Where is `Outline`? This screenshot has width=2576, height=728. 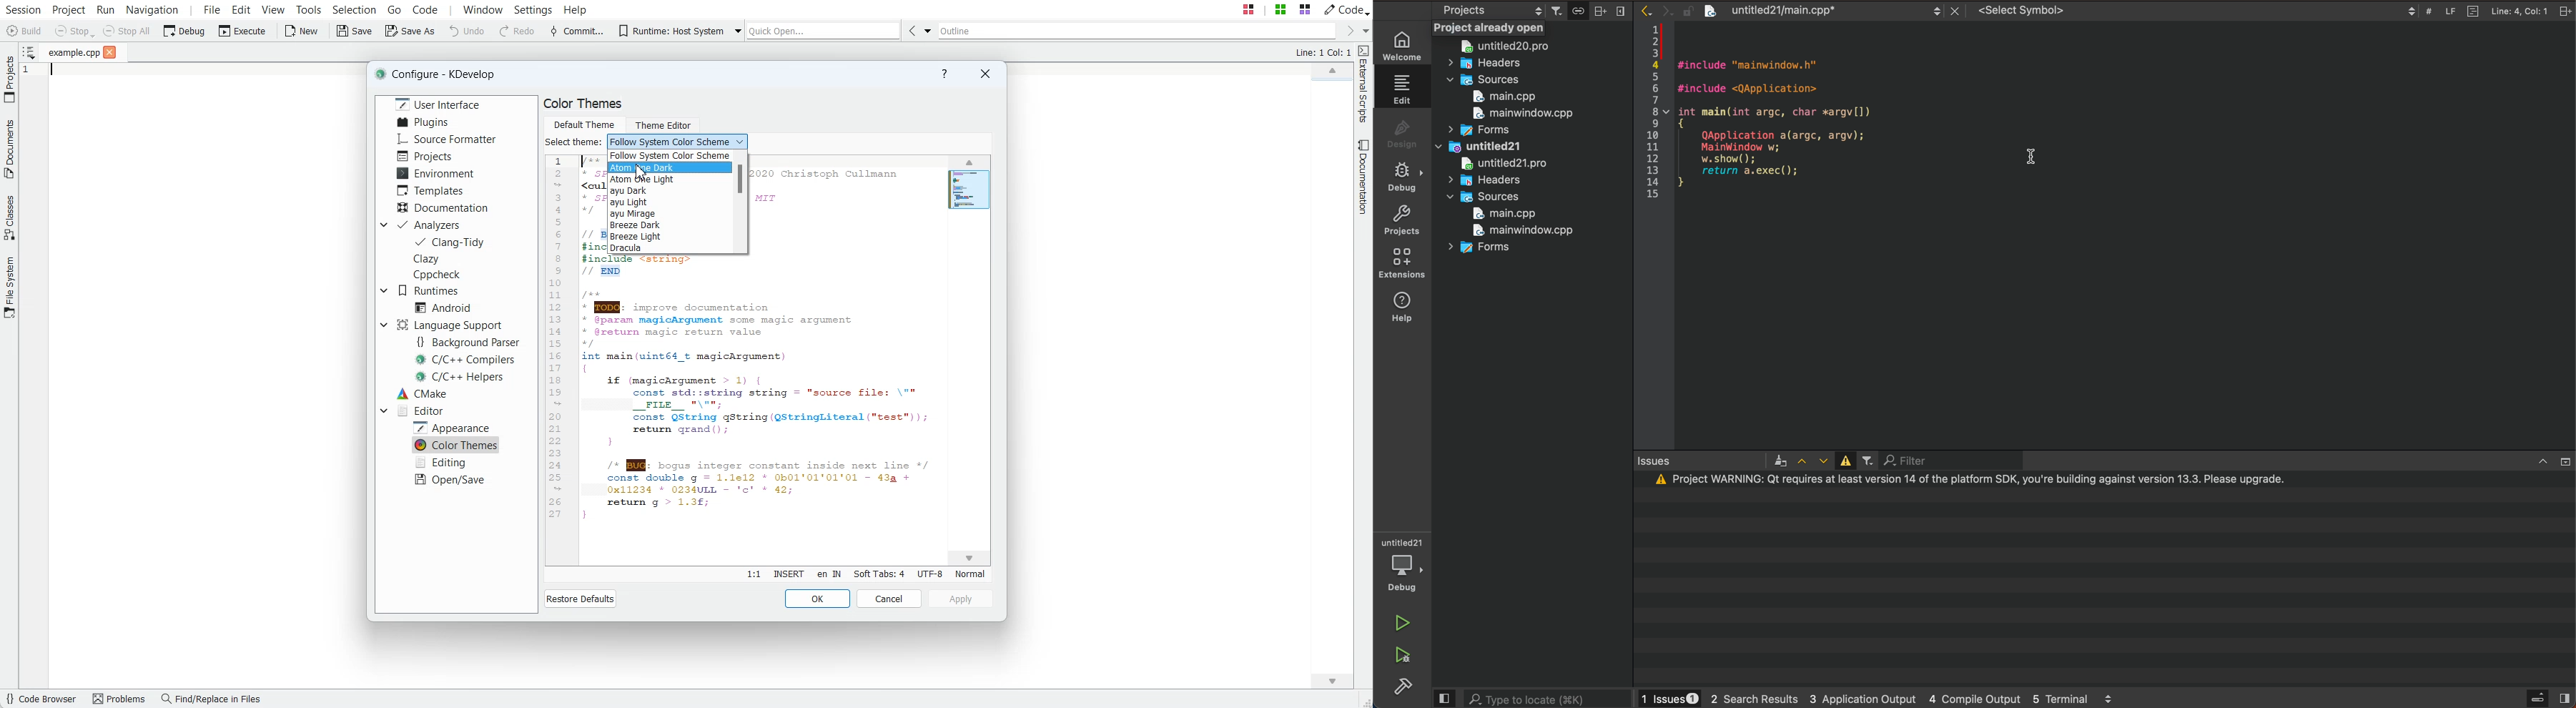 Outline is located at coordinates (1135, 31).